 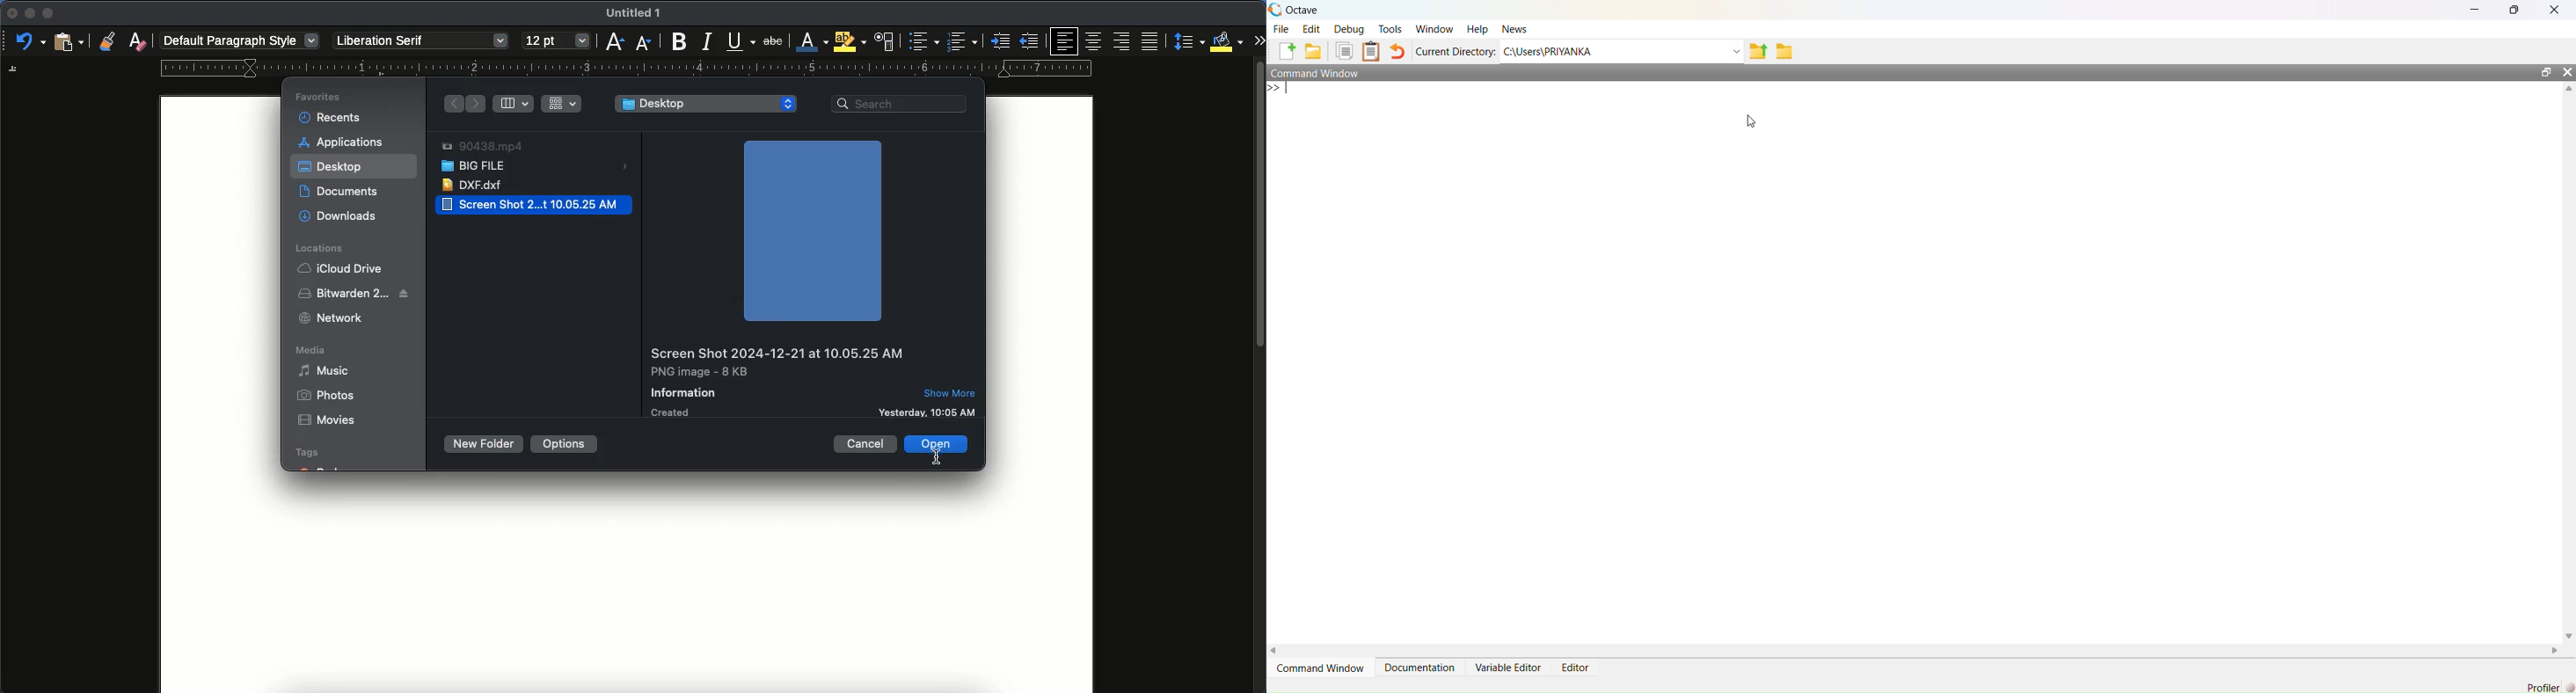 I want to click on Undock Widget, so click(x=2547, y=72).